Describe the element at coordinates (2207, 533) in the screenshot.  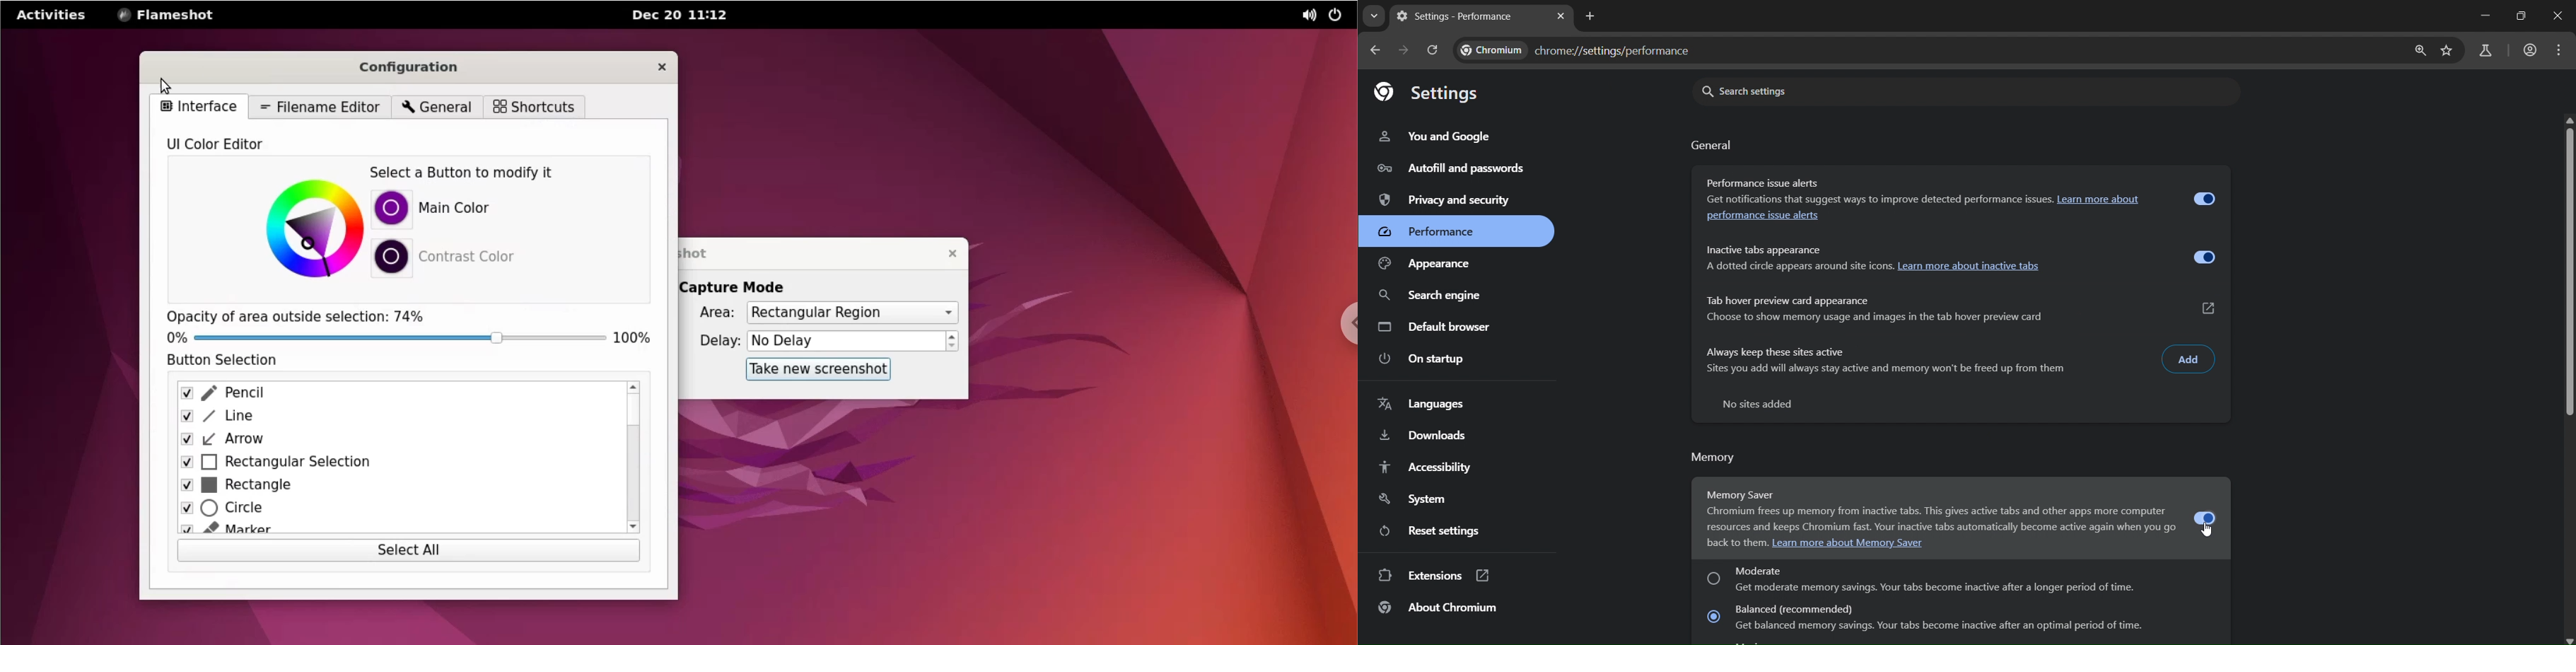
I see `cursor` at that location.